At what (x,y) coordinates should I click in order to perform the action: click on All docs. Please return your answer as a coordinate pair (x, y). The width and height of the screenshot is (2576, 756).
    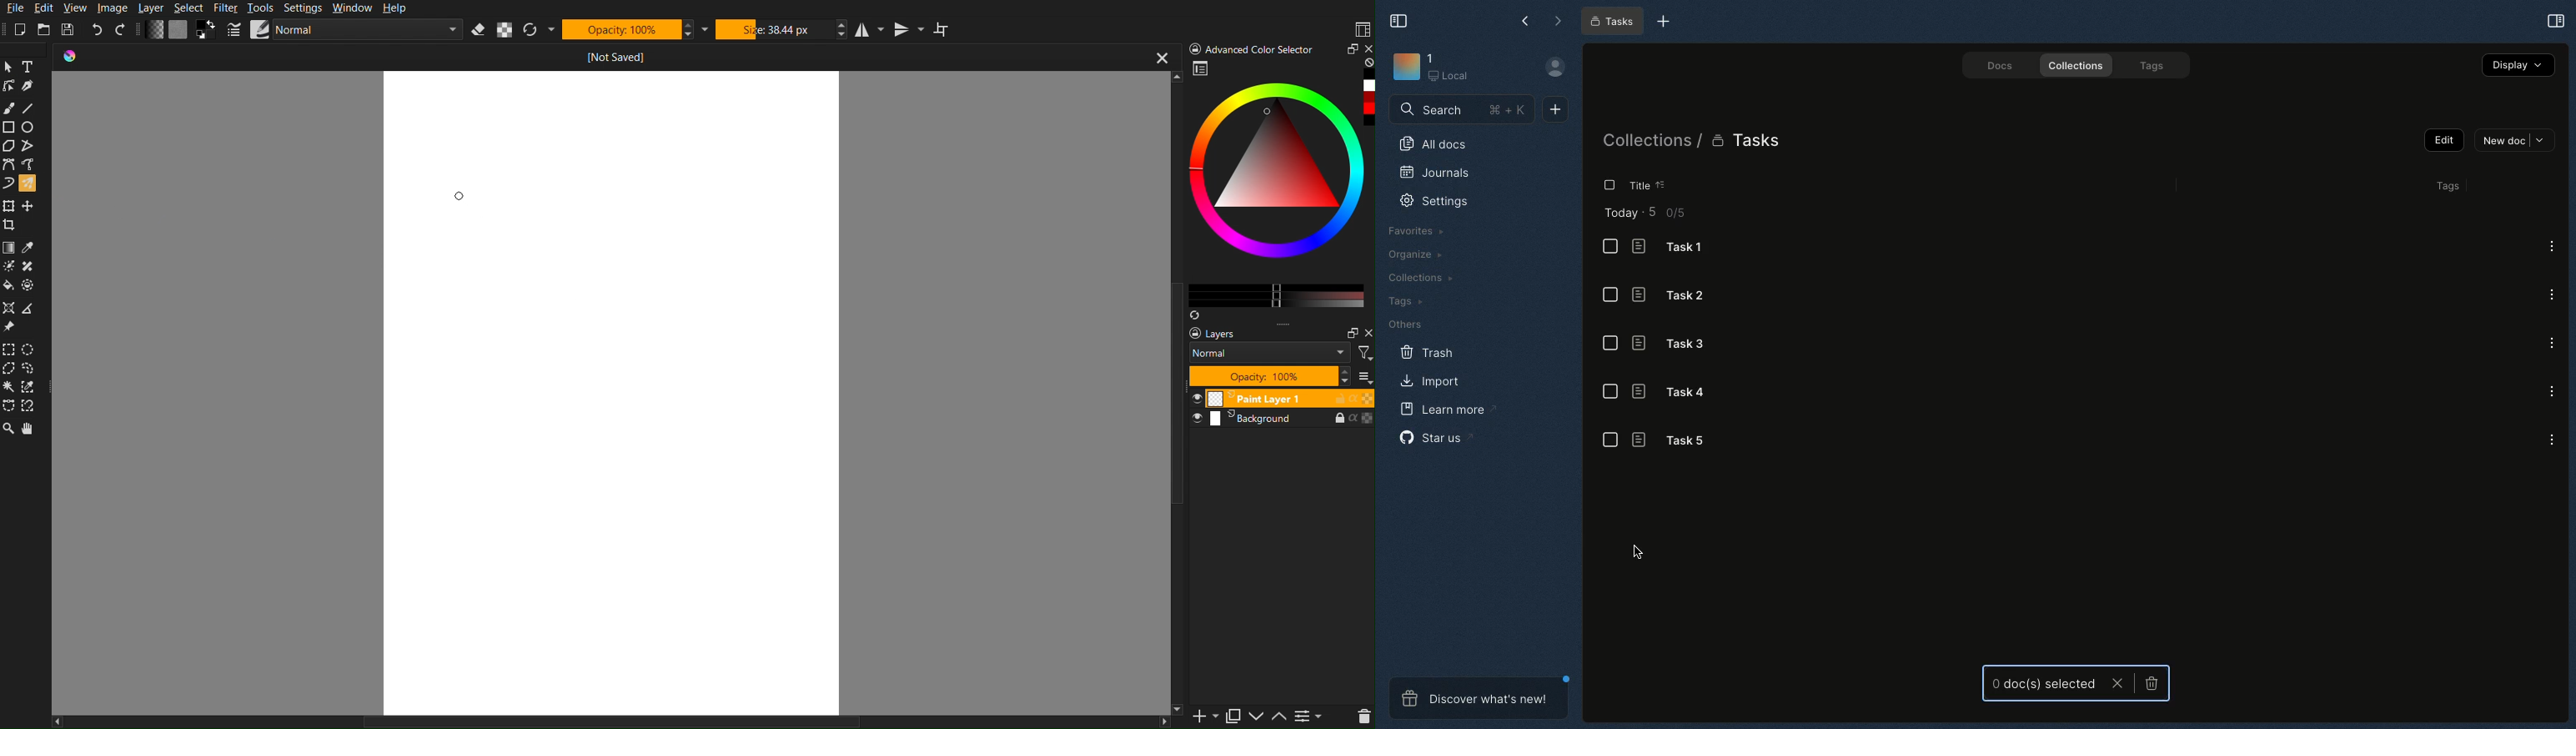
    Looking at the image, I should click on (1436, 143).